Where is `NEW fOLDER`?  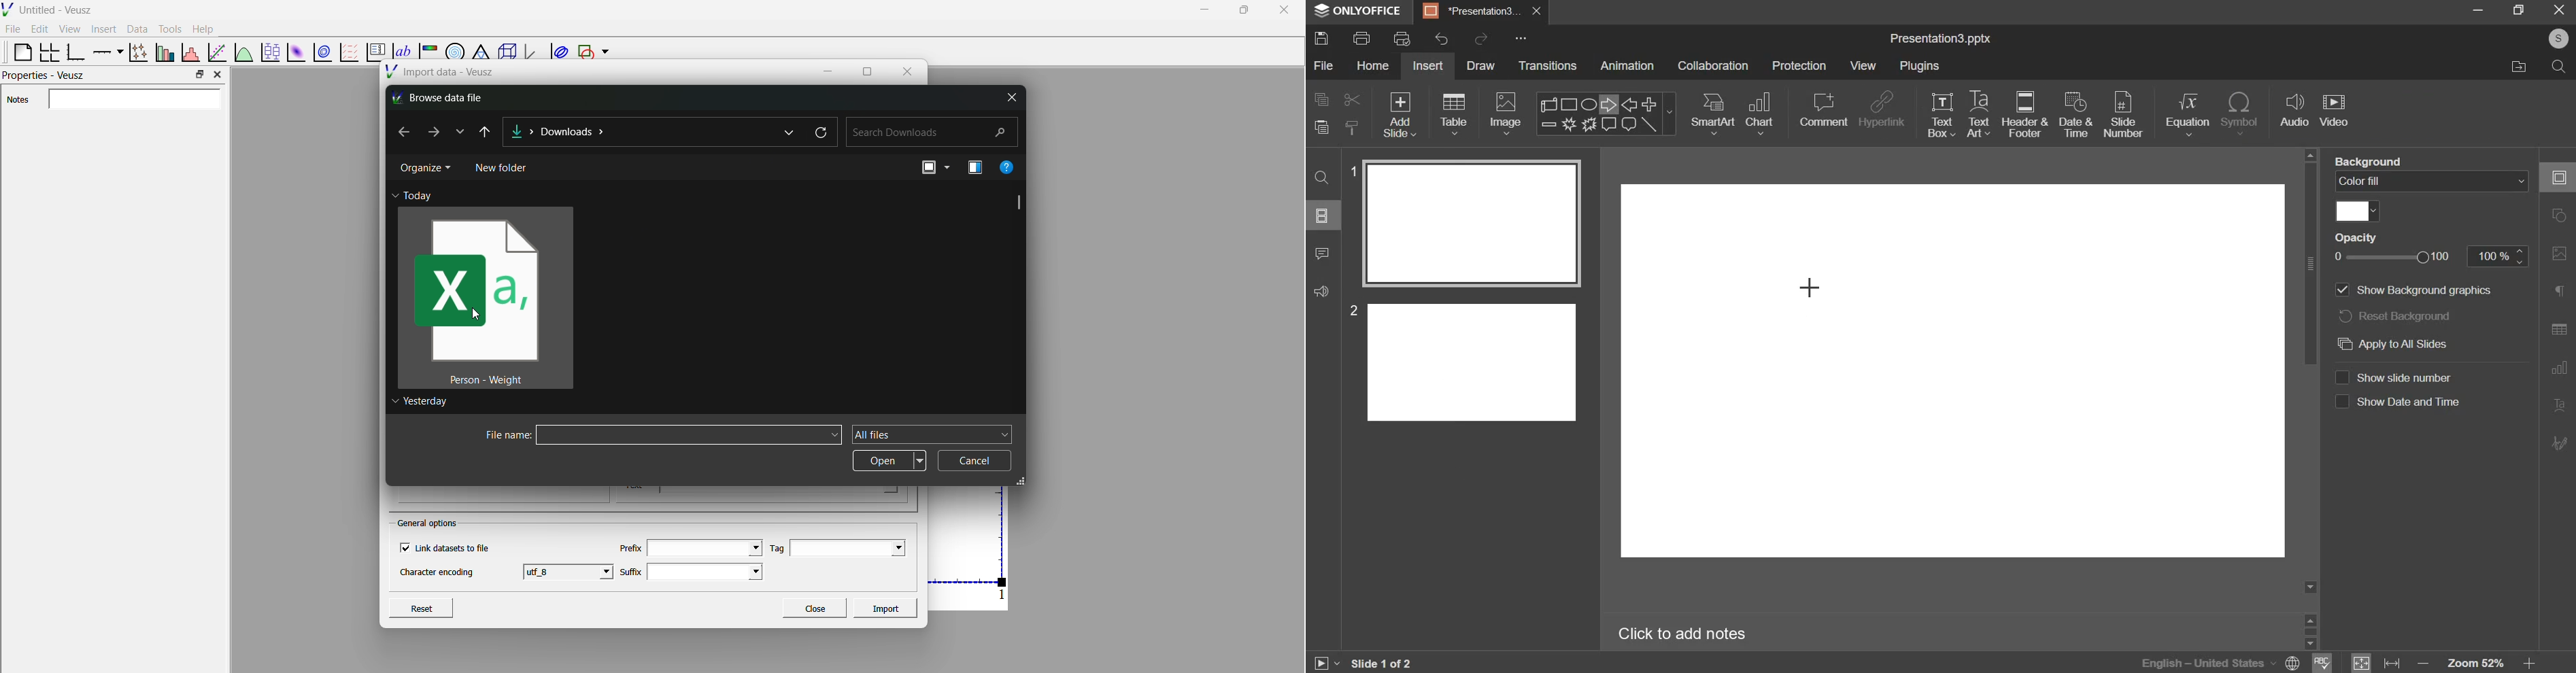
NEW fOLDER is located at coordinates (505, 168).